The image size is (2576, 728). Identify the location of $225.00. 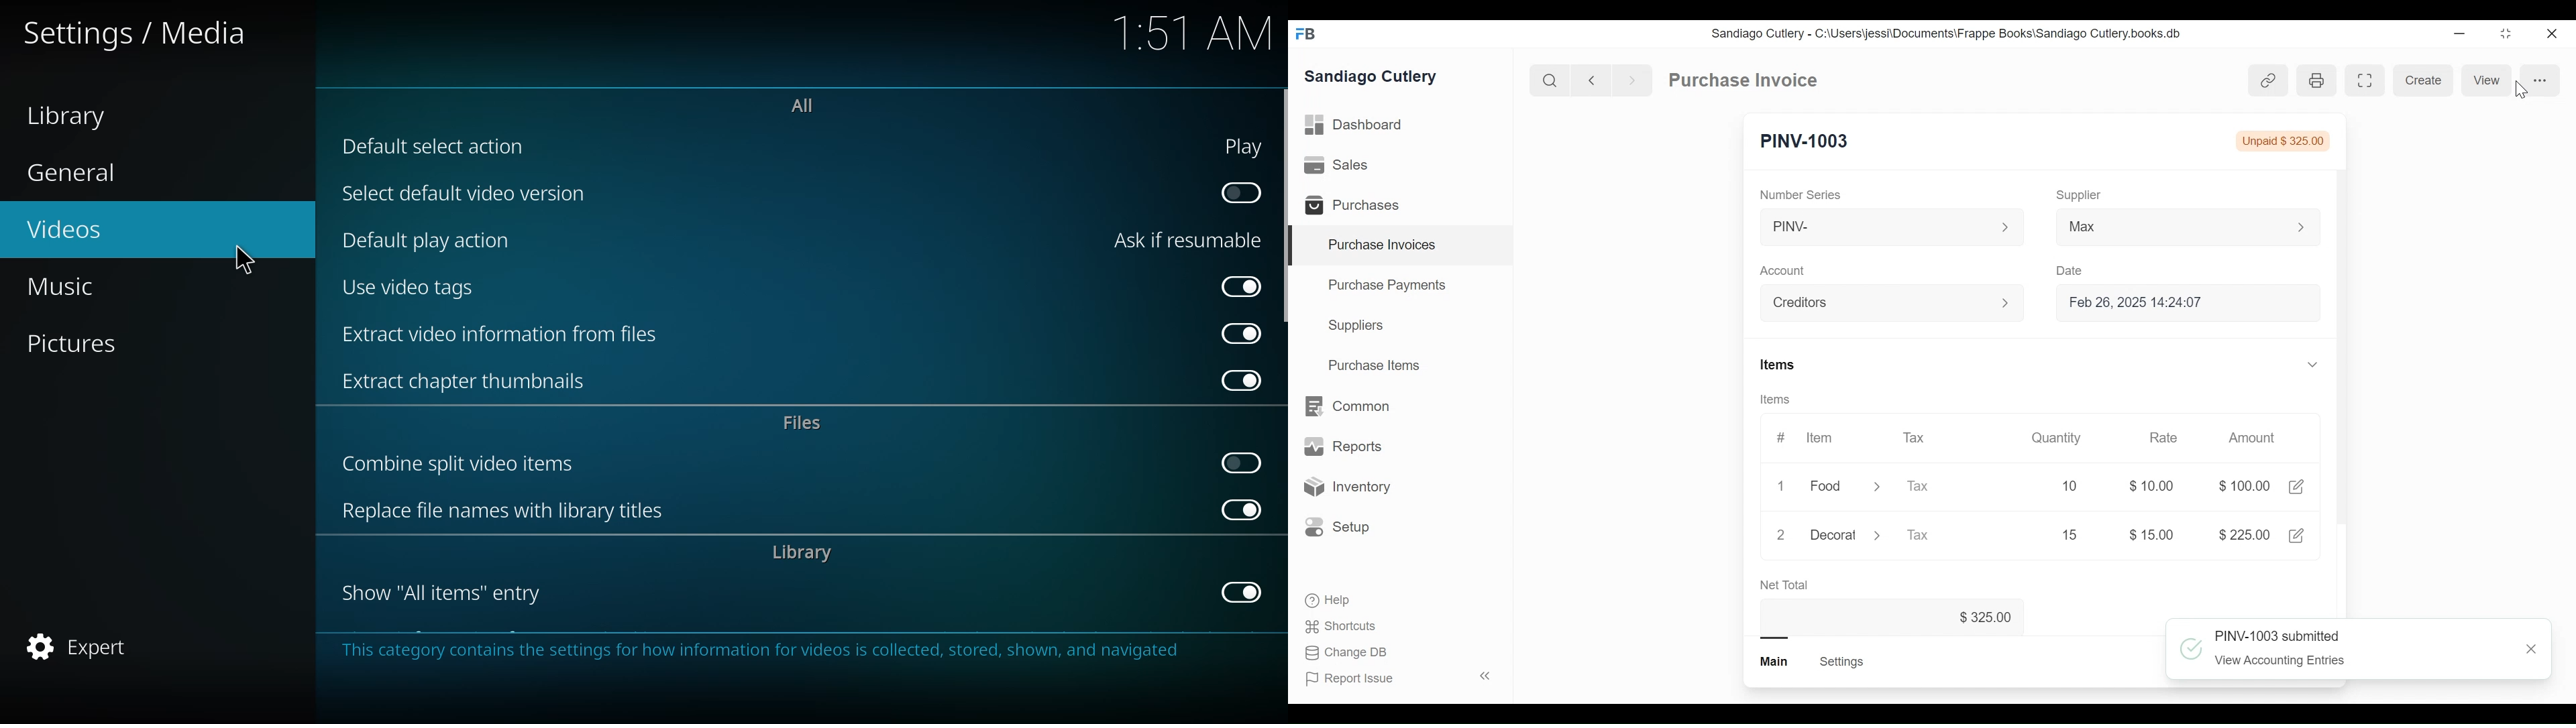
(2245, 536).